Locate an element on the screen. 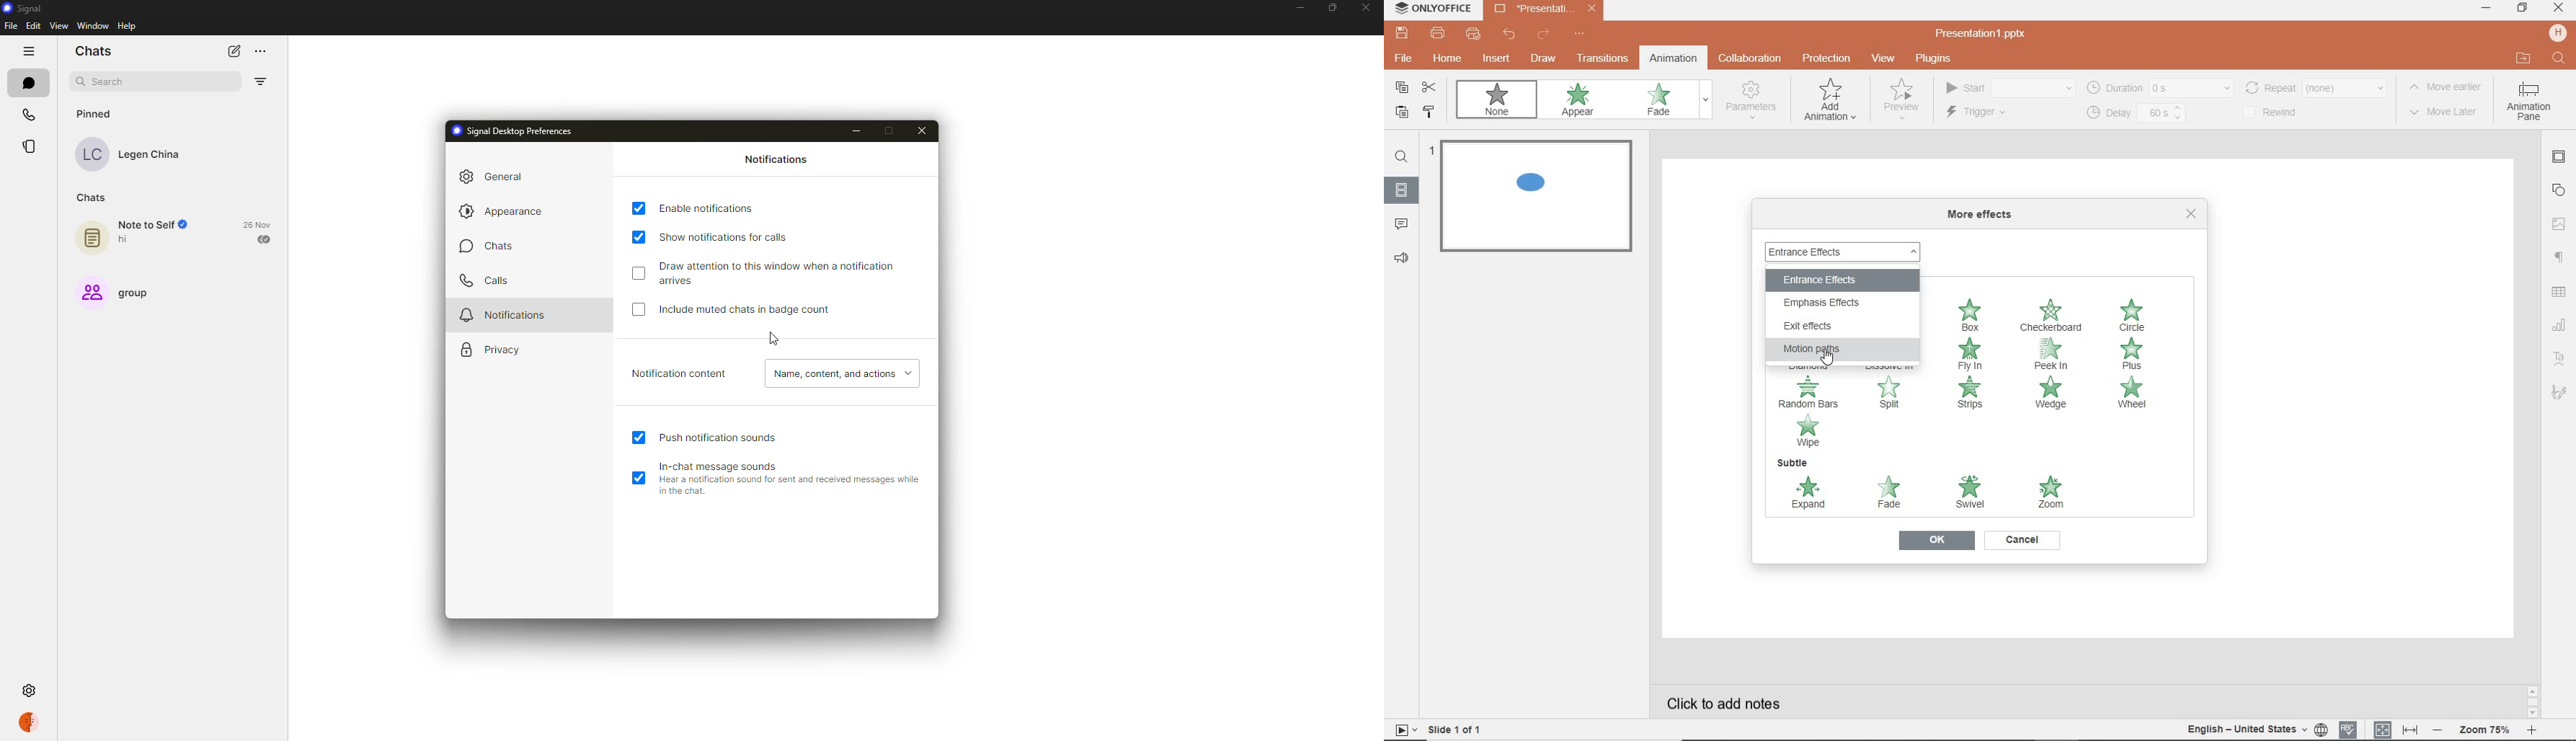 The image size is (2576, 756). file is located at coordinates (1402, 60).